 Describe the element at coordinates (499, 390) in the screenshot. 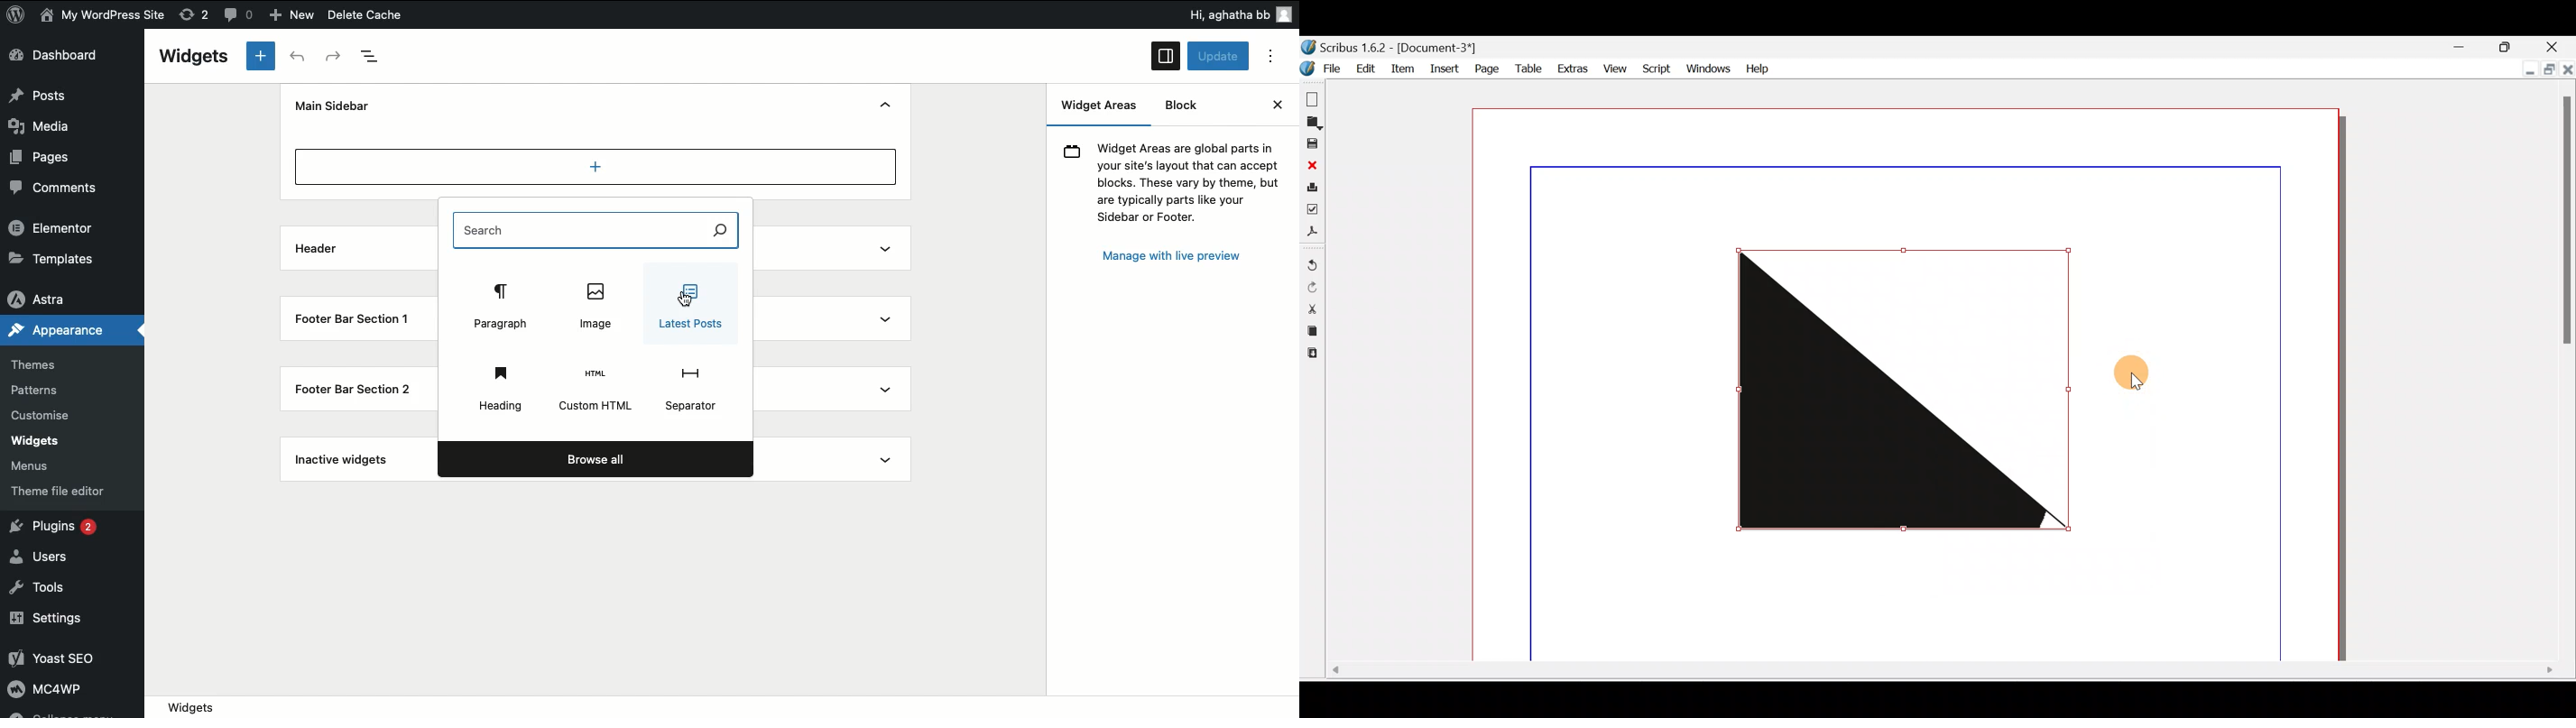

I see `Heading` at that location.